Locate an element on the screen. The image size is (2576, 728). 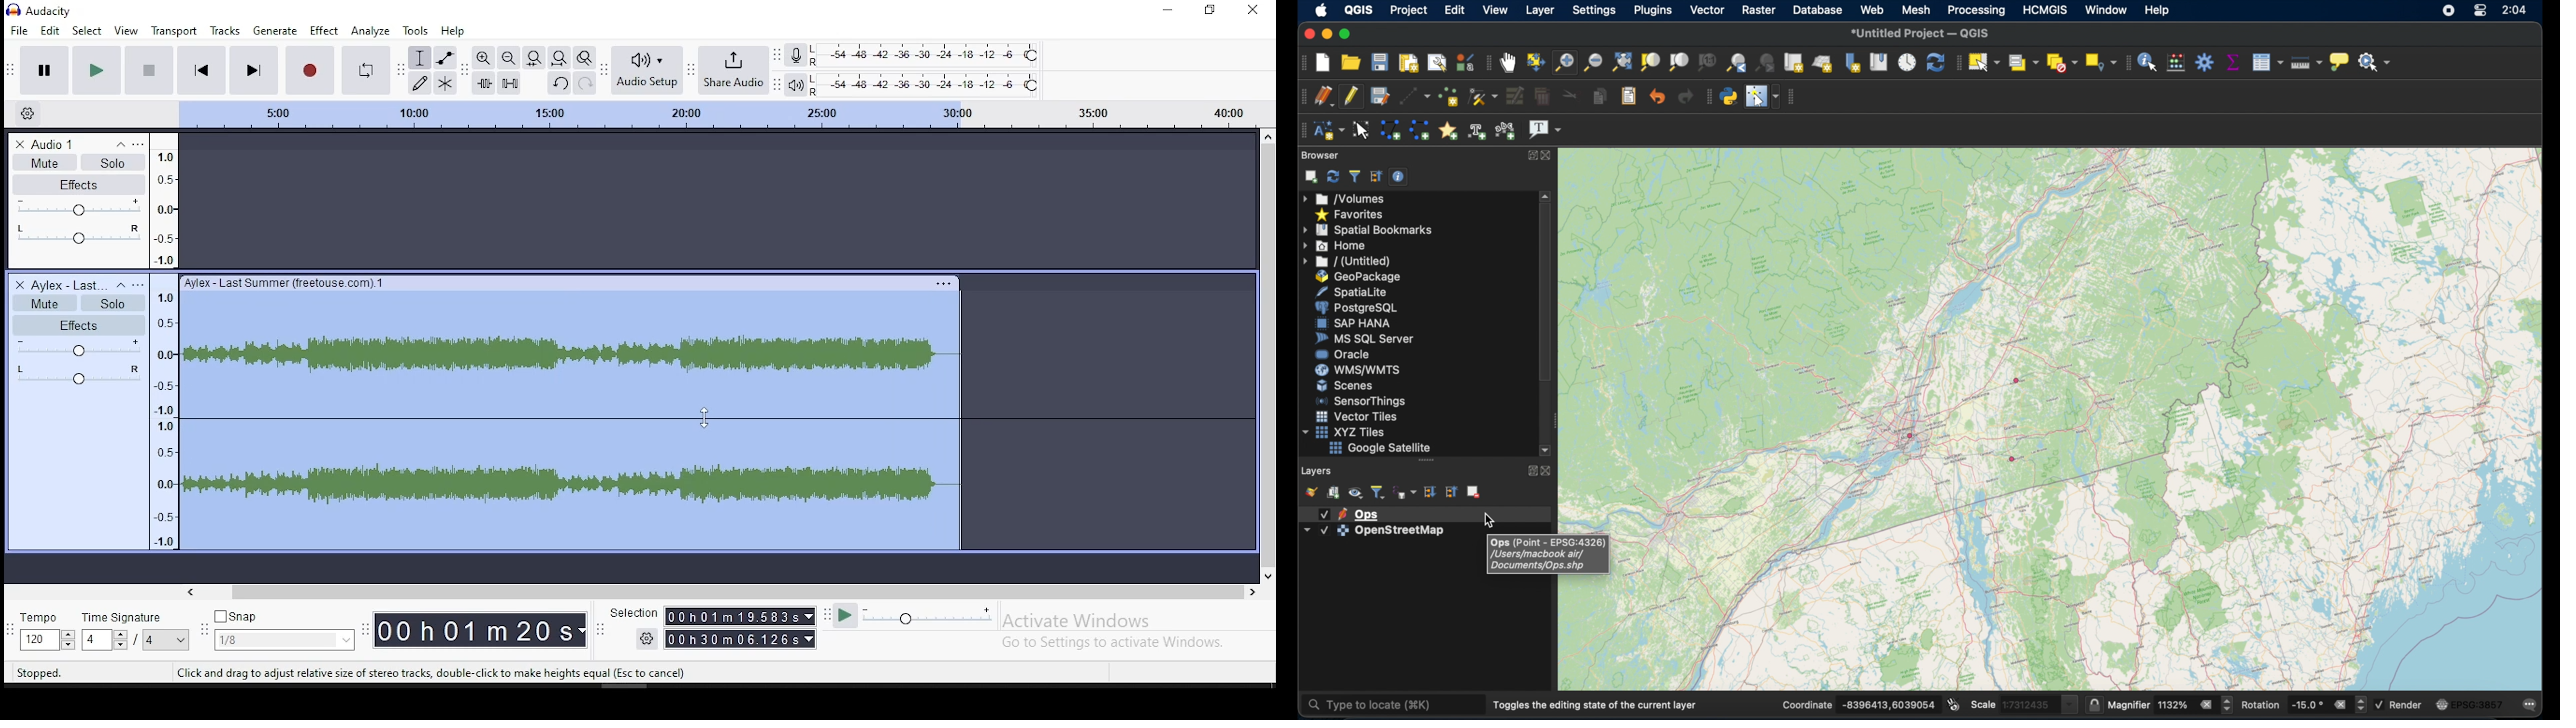
scale is located at coordinates (164, 340).